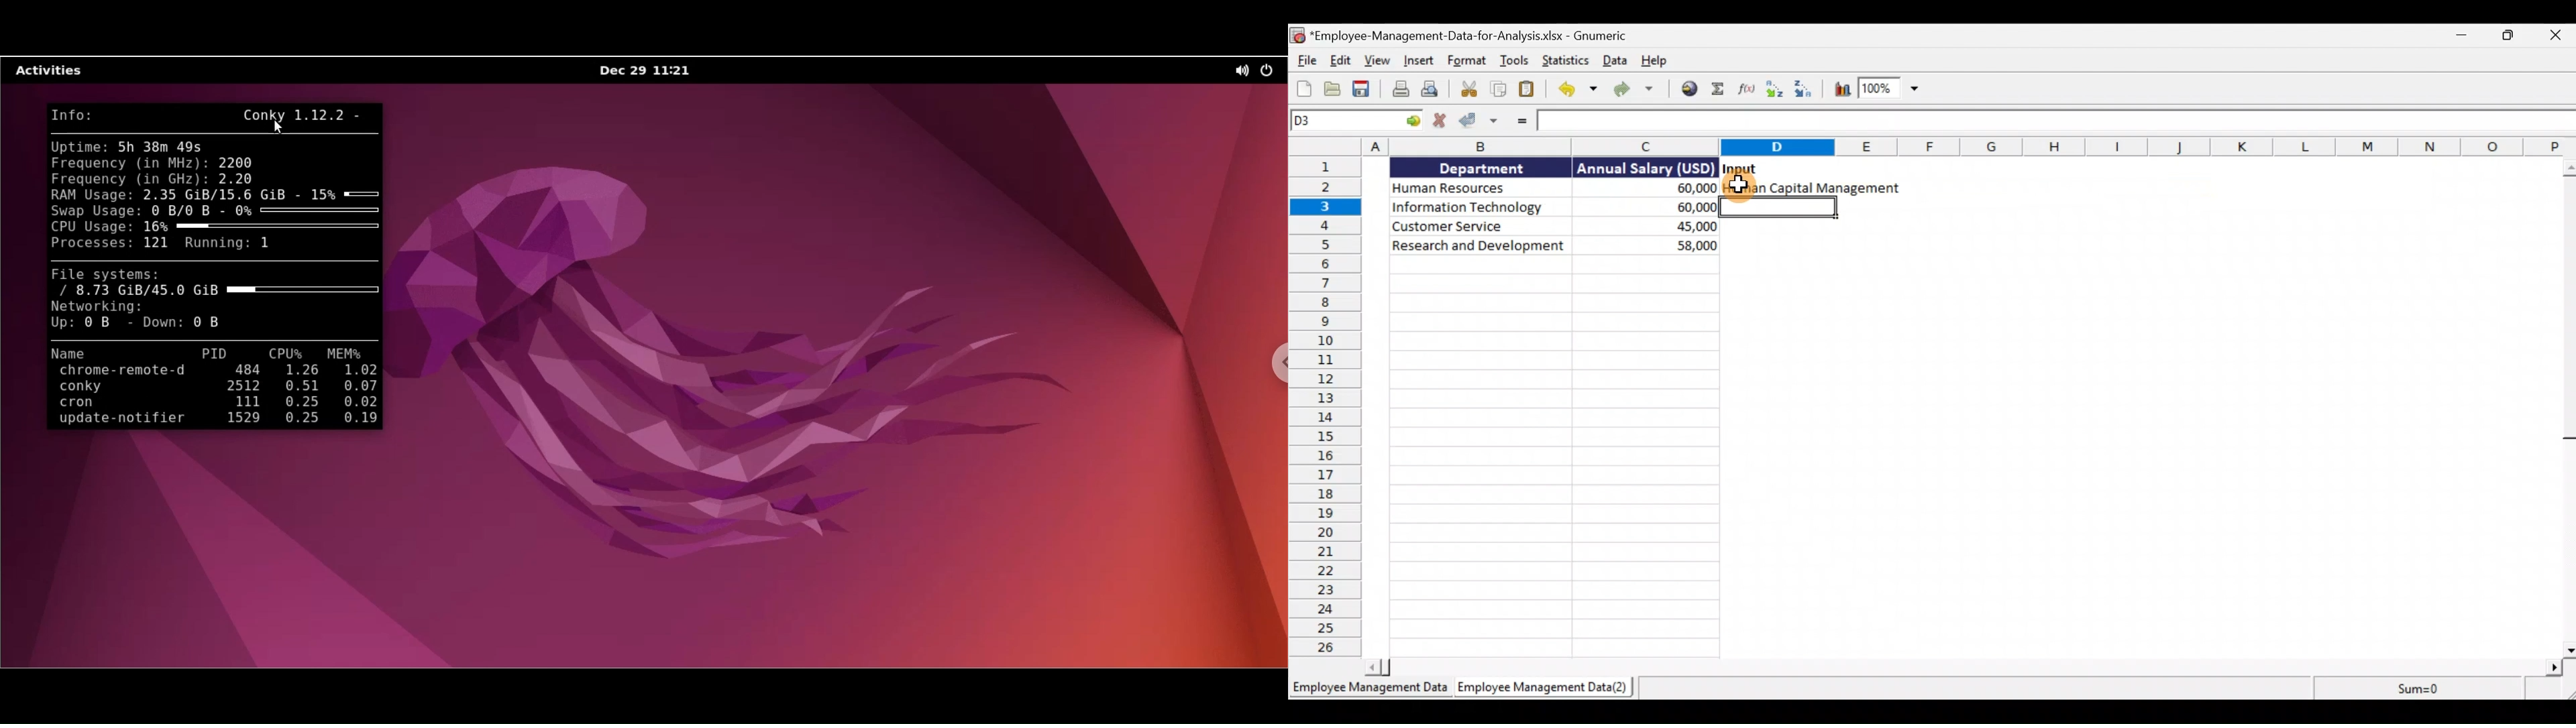 Image resolution: width=2576 pixels, height=728 pixels. I want to click on Document name, so click(1459, 36).